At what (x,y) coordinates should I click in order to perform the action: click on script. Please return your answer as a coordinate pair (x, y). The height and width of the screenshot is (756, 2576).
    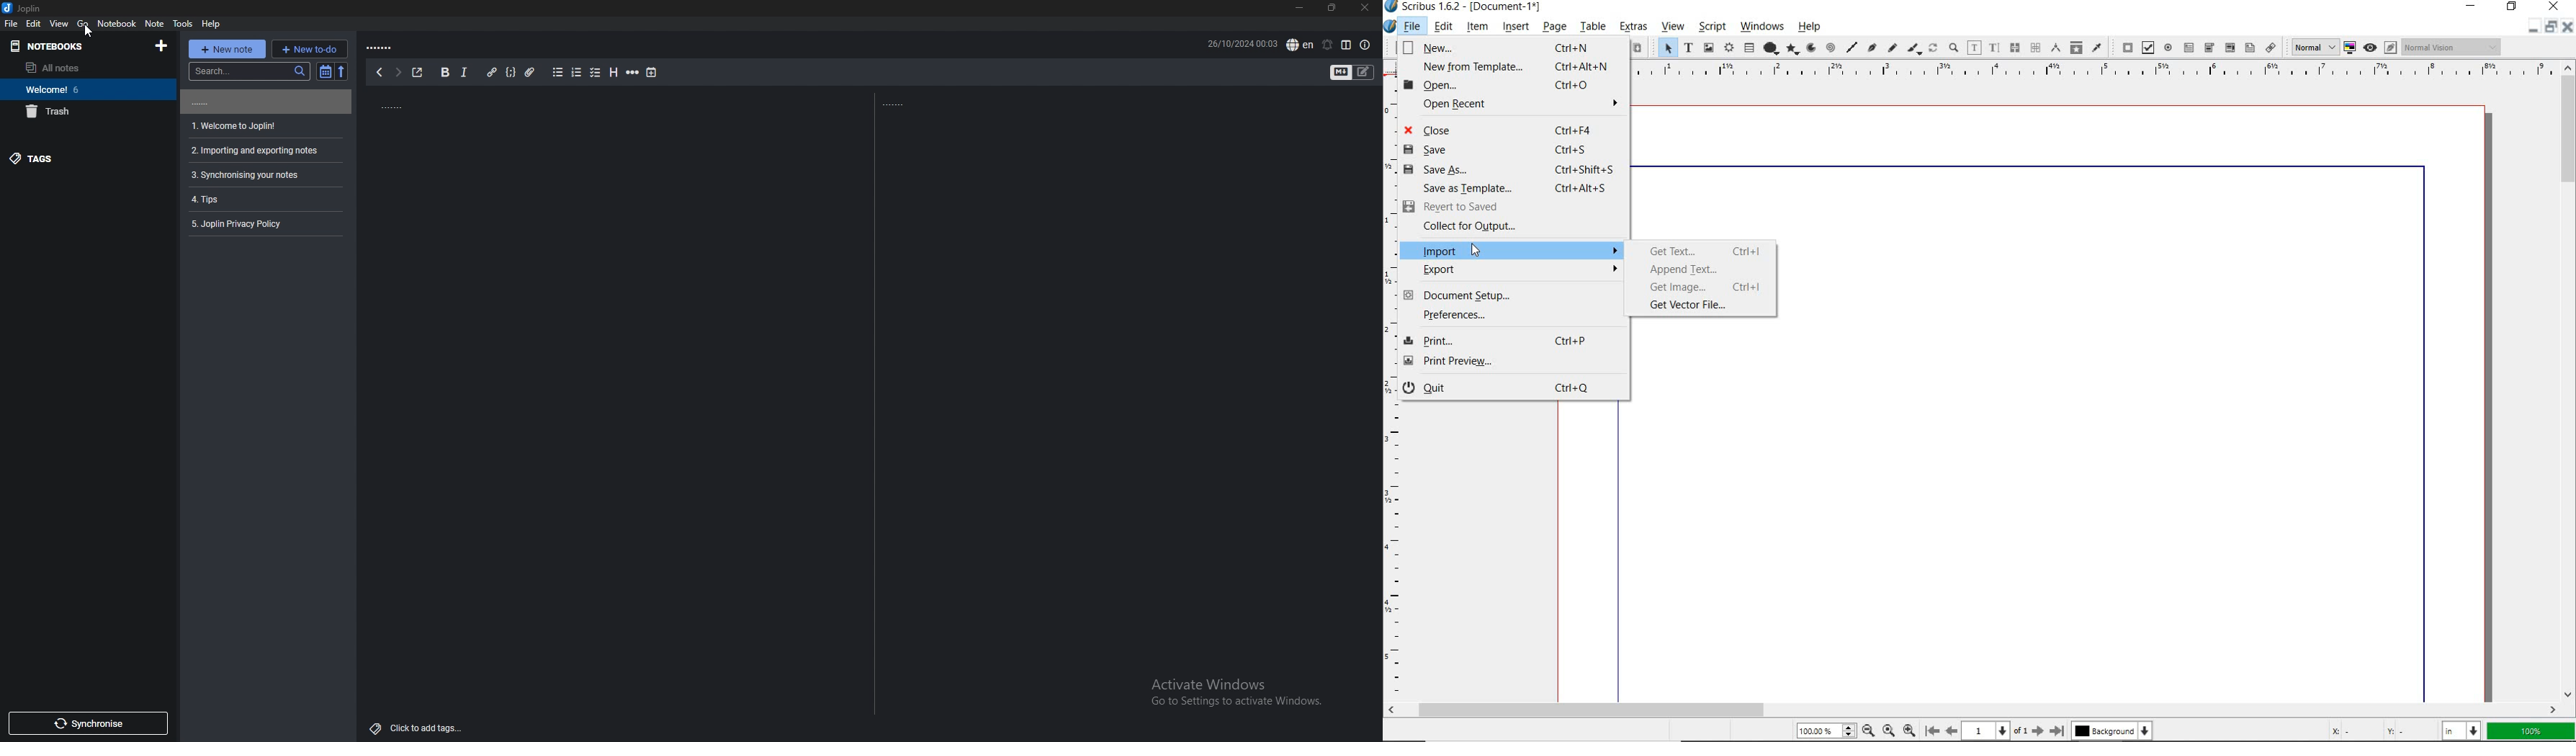
    Looking at the image, I should click on (1712, 27).